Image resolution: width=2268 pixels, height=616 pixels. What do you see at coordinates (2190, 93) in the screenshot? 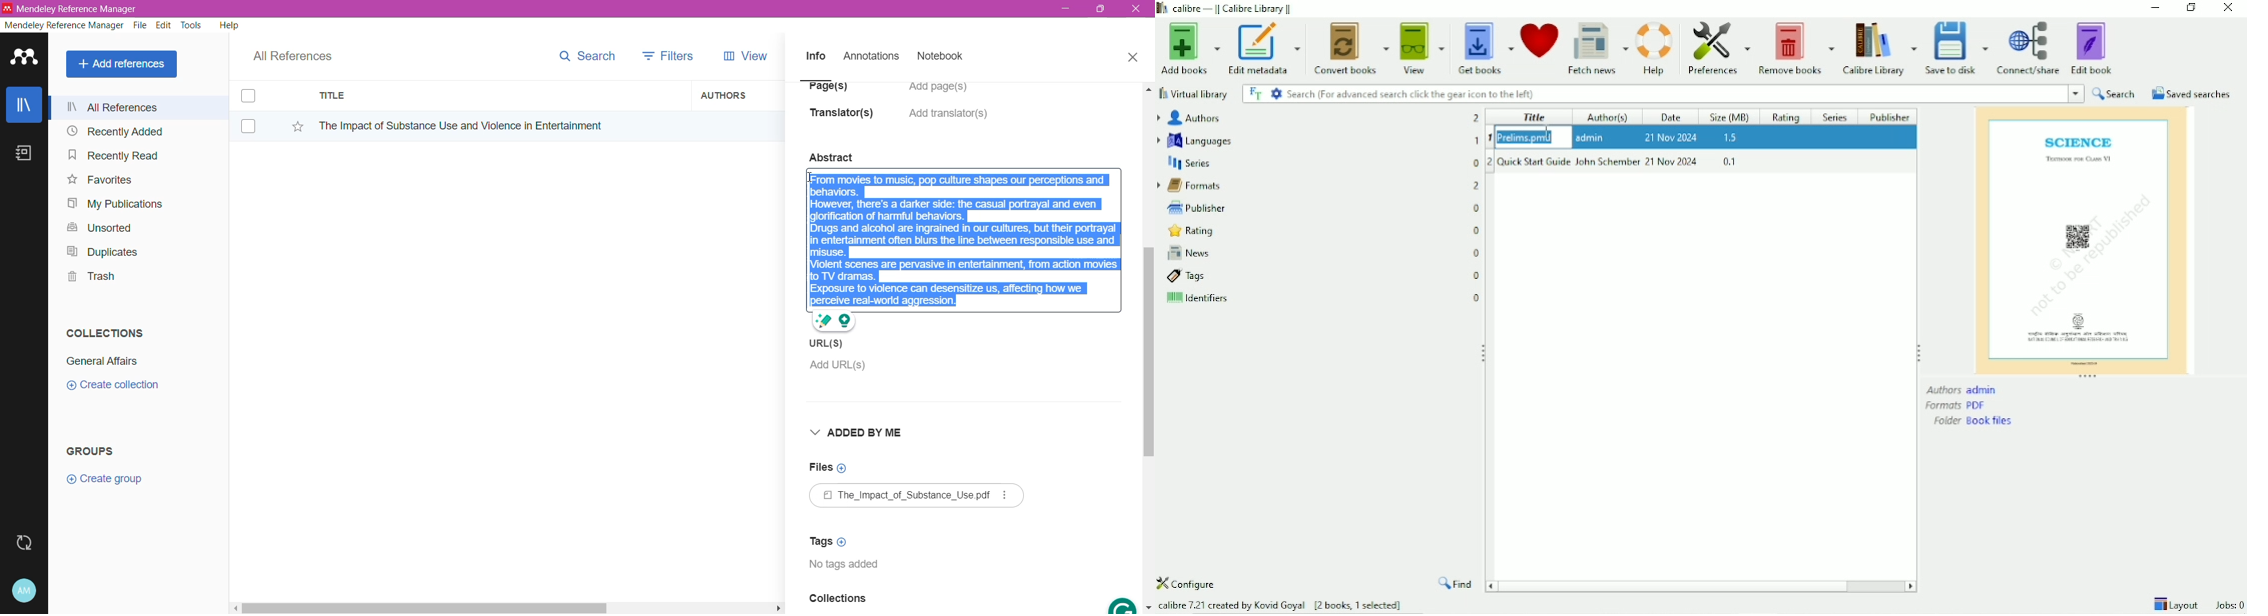
I see `Saved searches` at bounding box center [2190, 93].